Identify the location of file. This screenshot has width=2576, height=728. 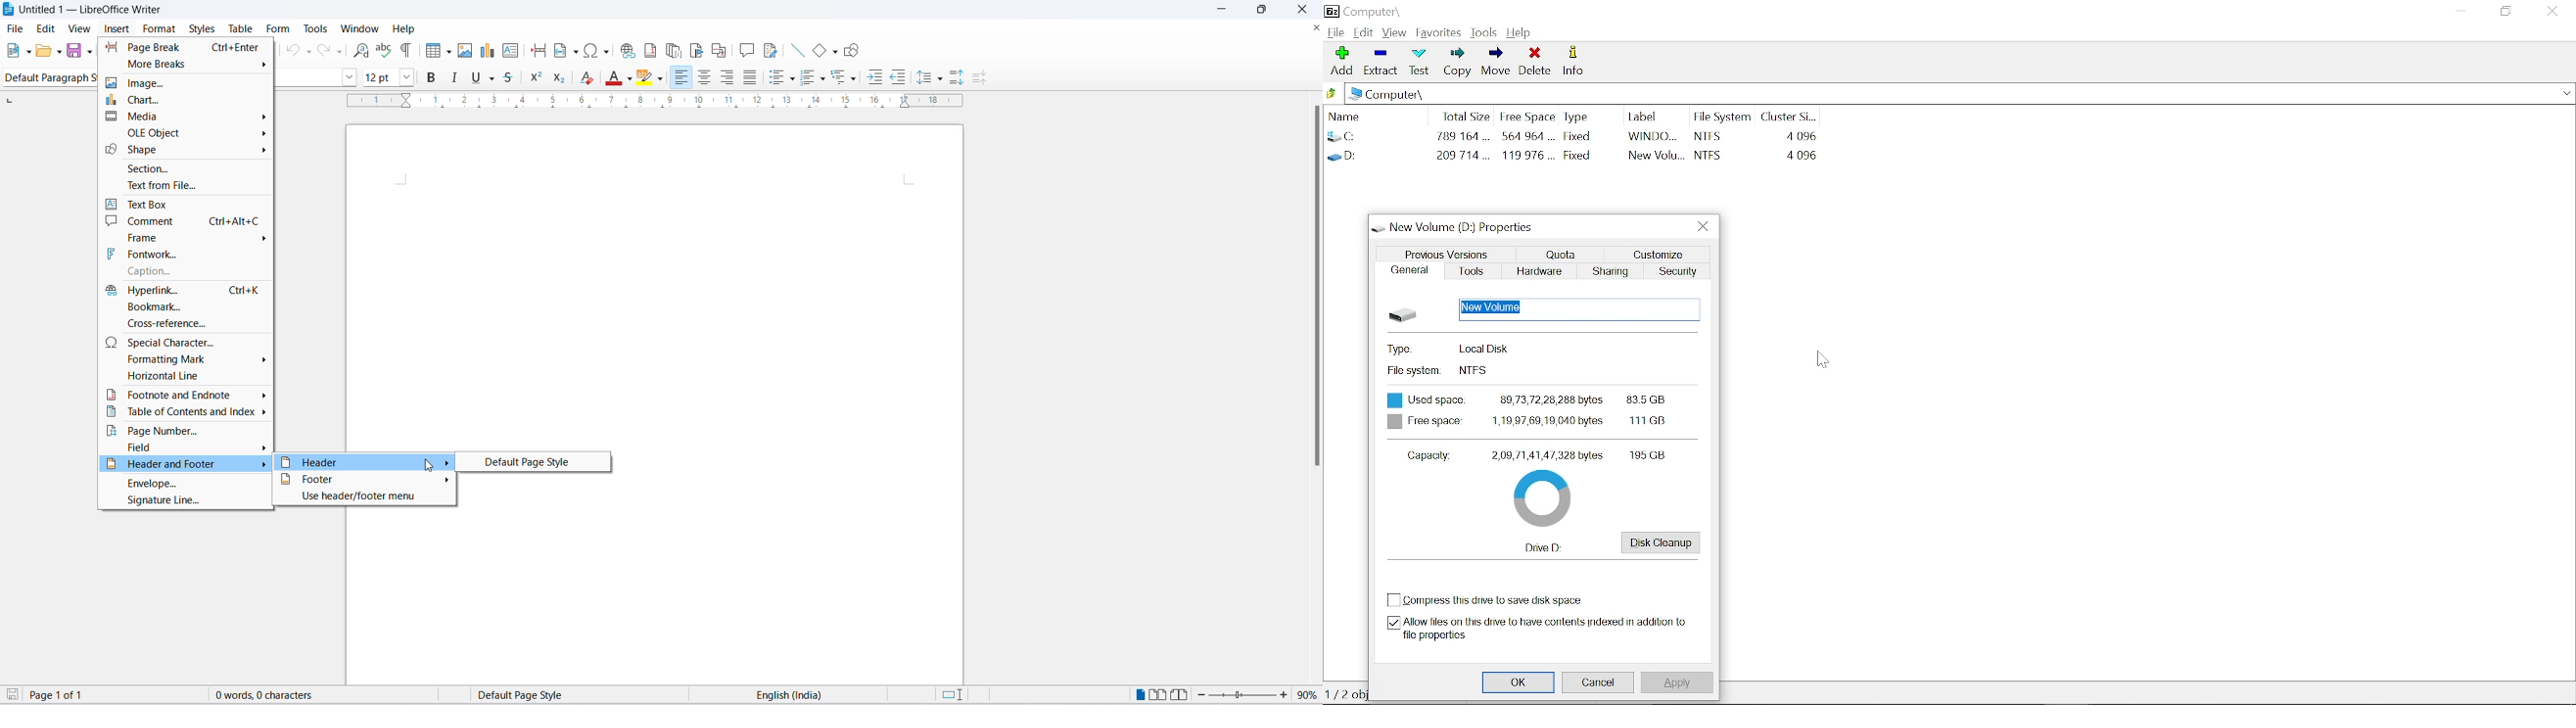
(1336, 31).